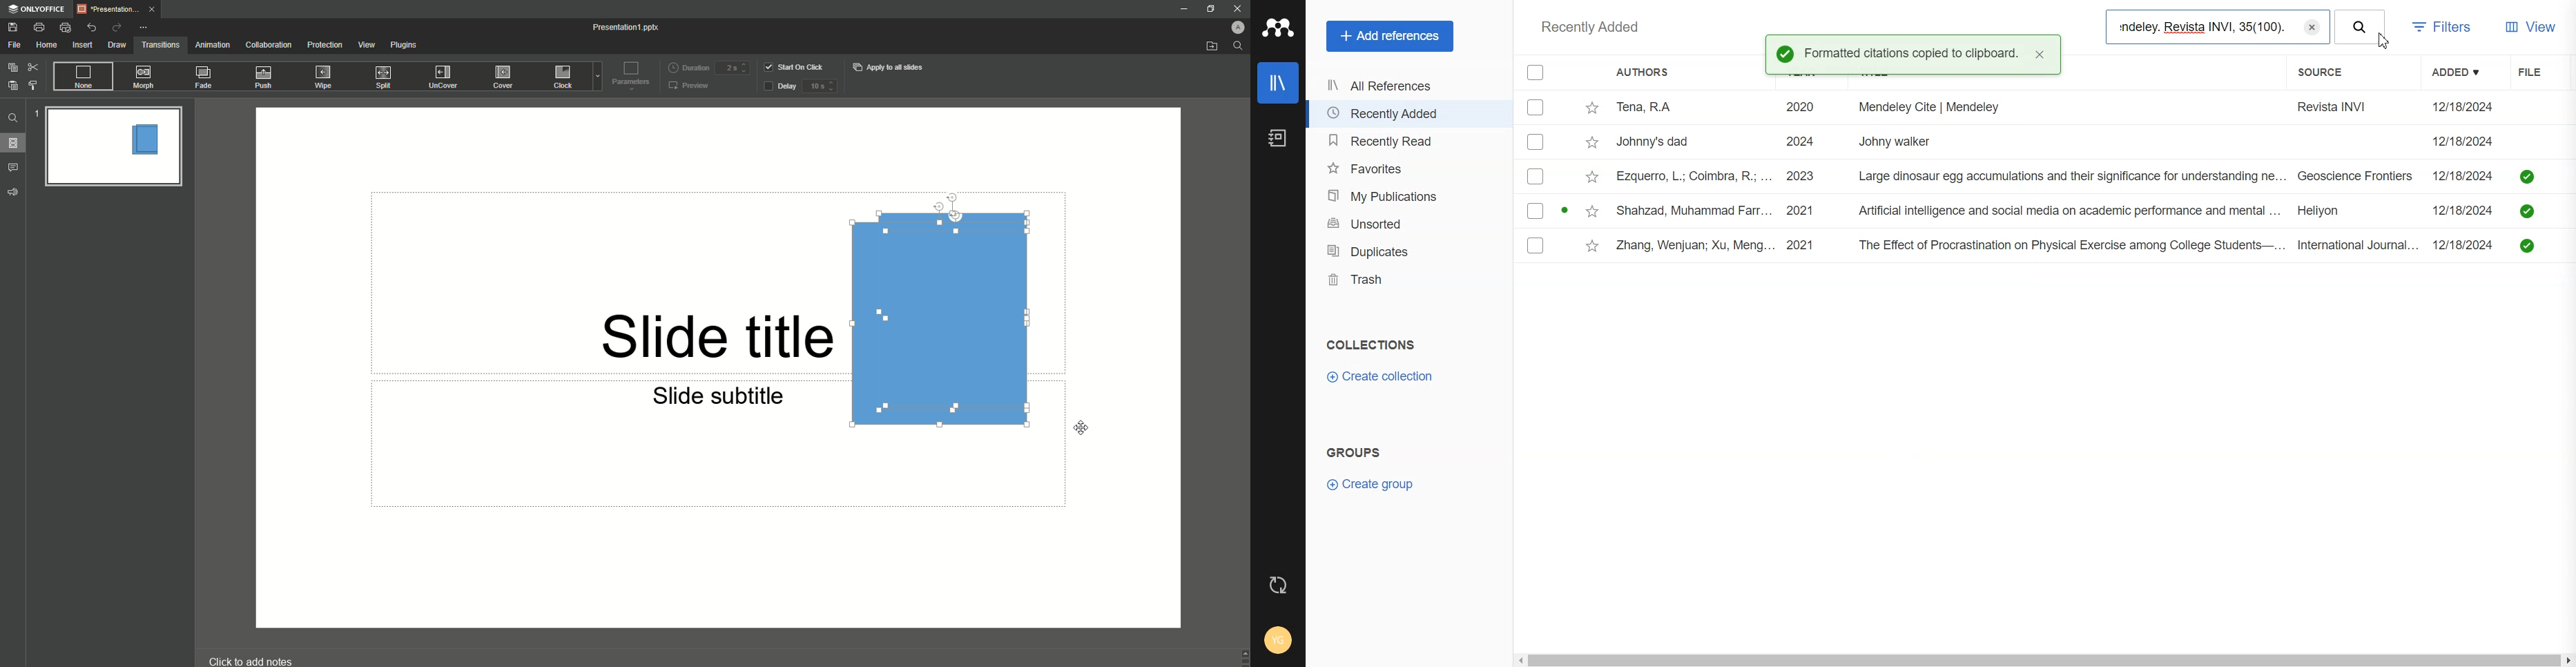 Image resolution: width=2576 pixels, height=672 pixels. Describe the element at coordinates (117, 45) in the screenshot. I see `Draw` at that location.